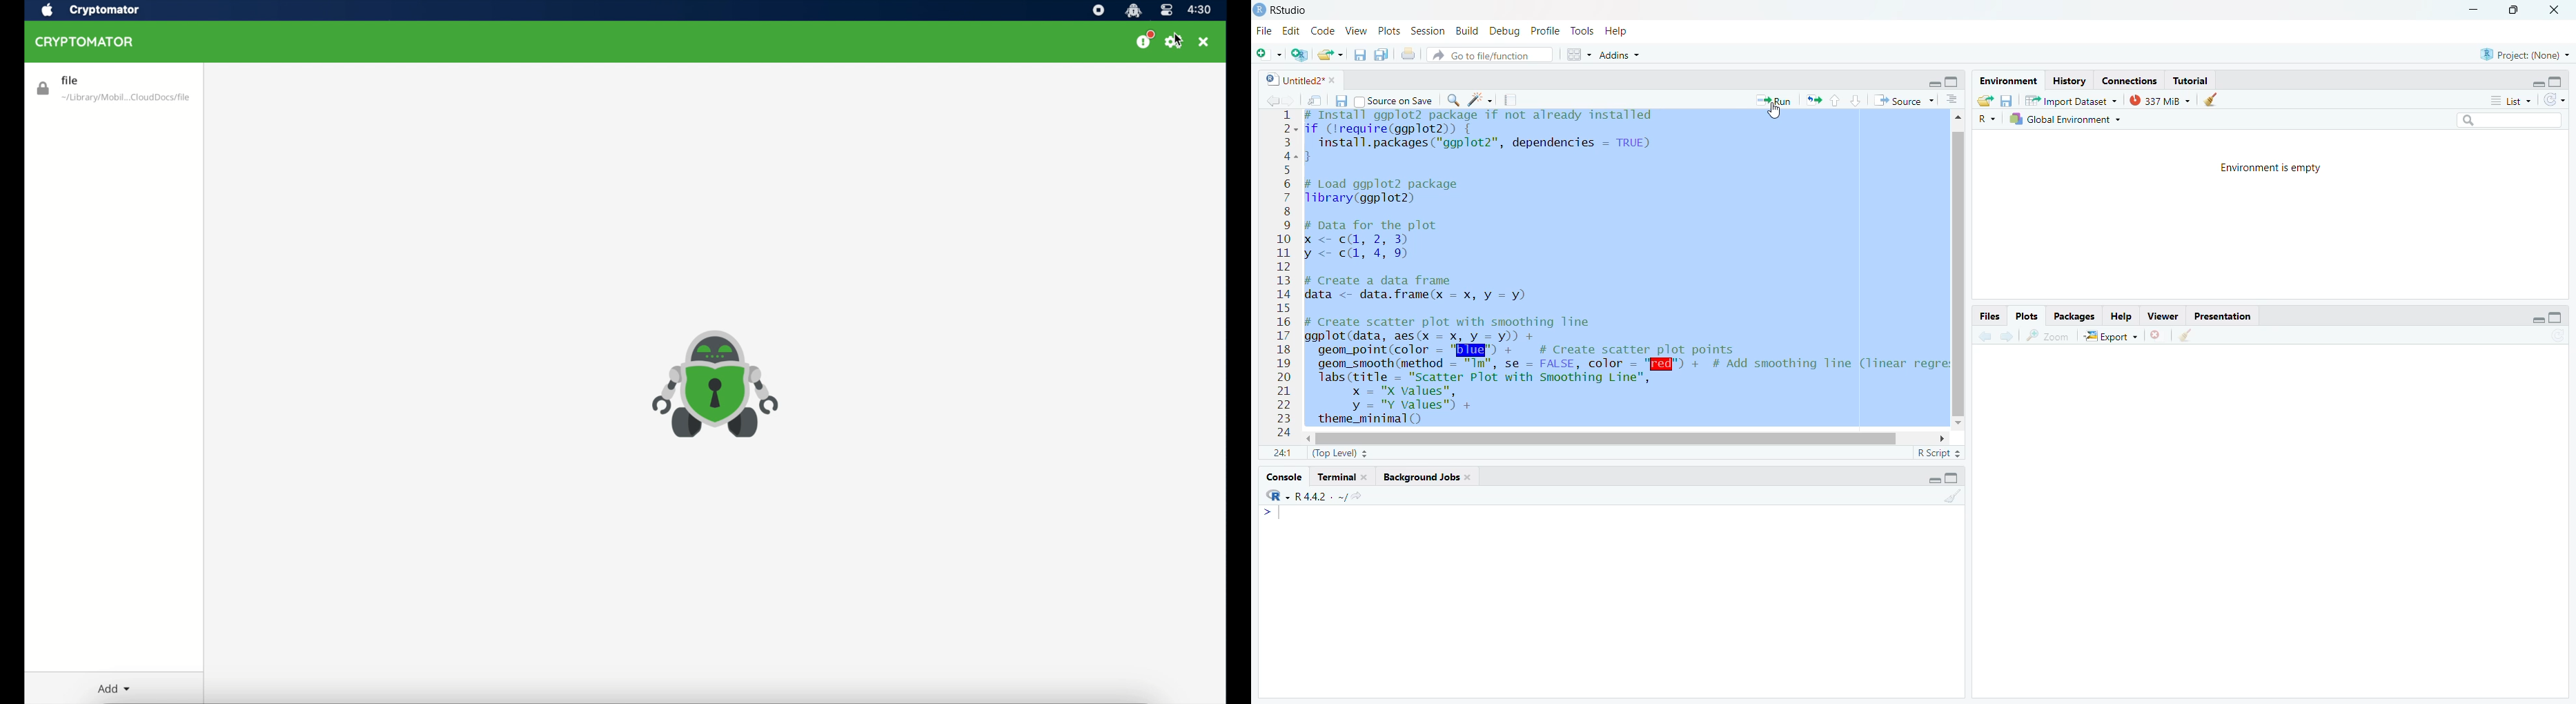  Describe the element at coordinates (1903, 101) in the screenshot. I see `Source ` at that location.